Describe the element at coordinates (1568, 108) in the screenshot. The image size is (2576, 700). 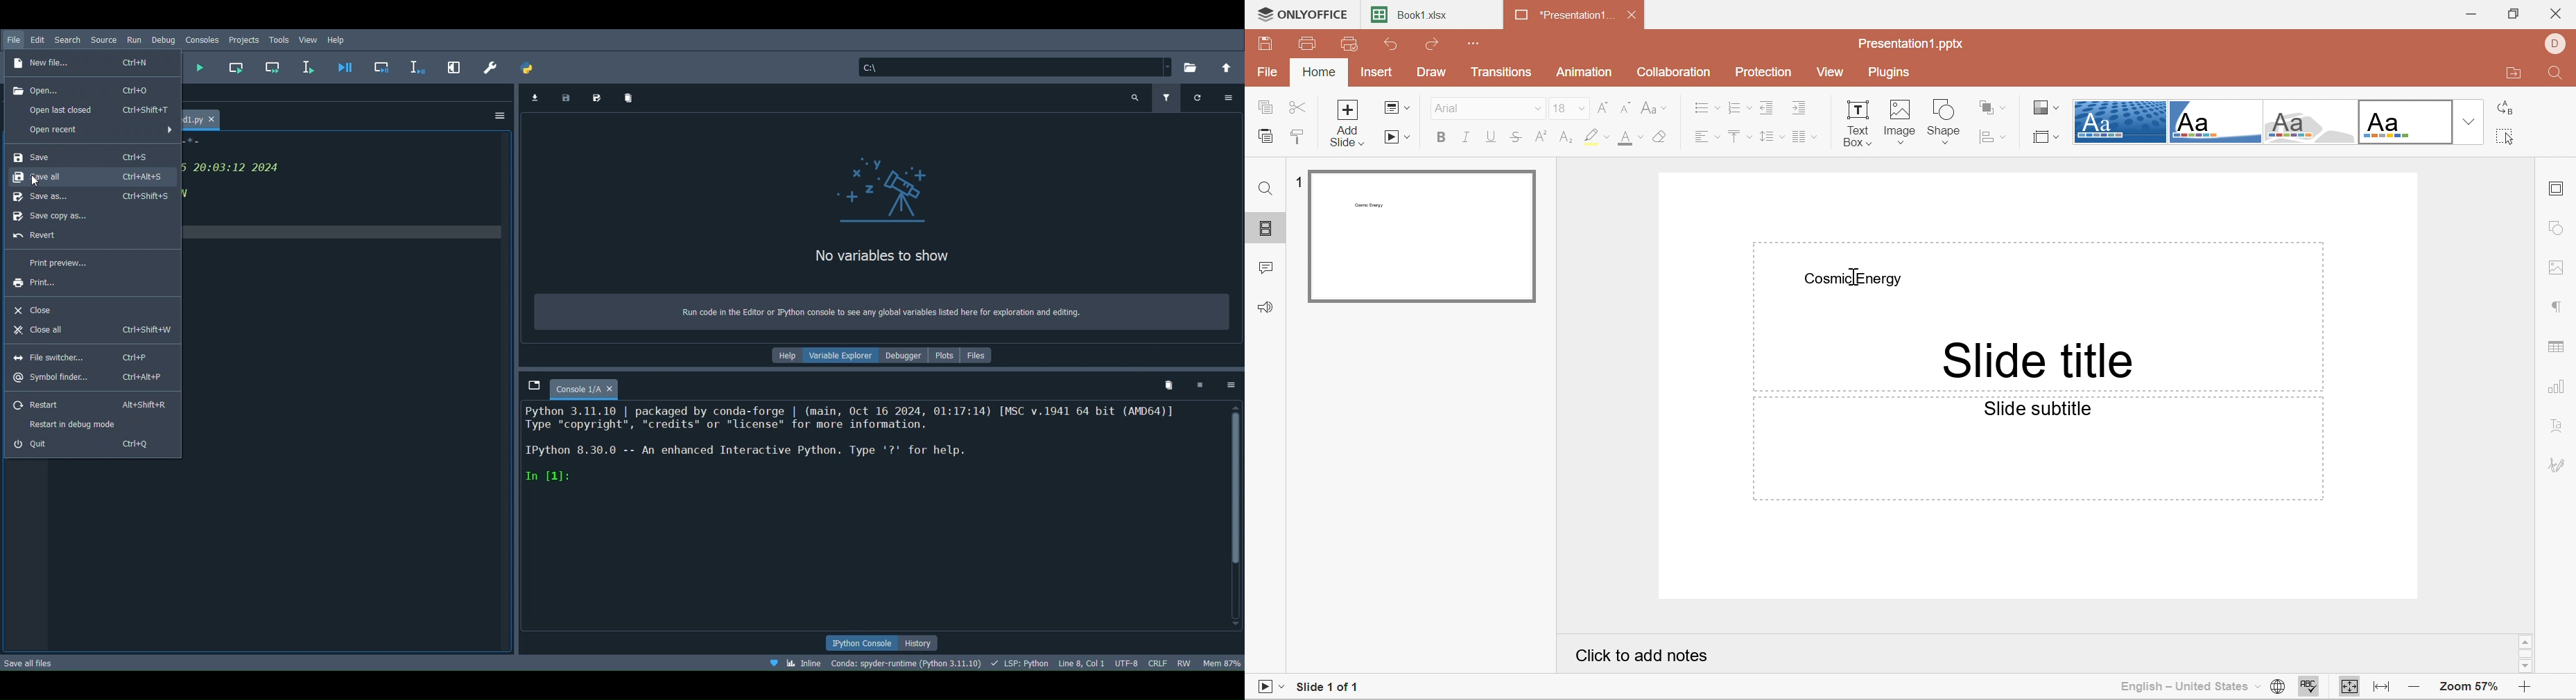
I see `18` at that location.